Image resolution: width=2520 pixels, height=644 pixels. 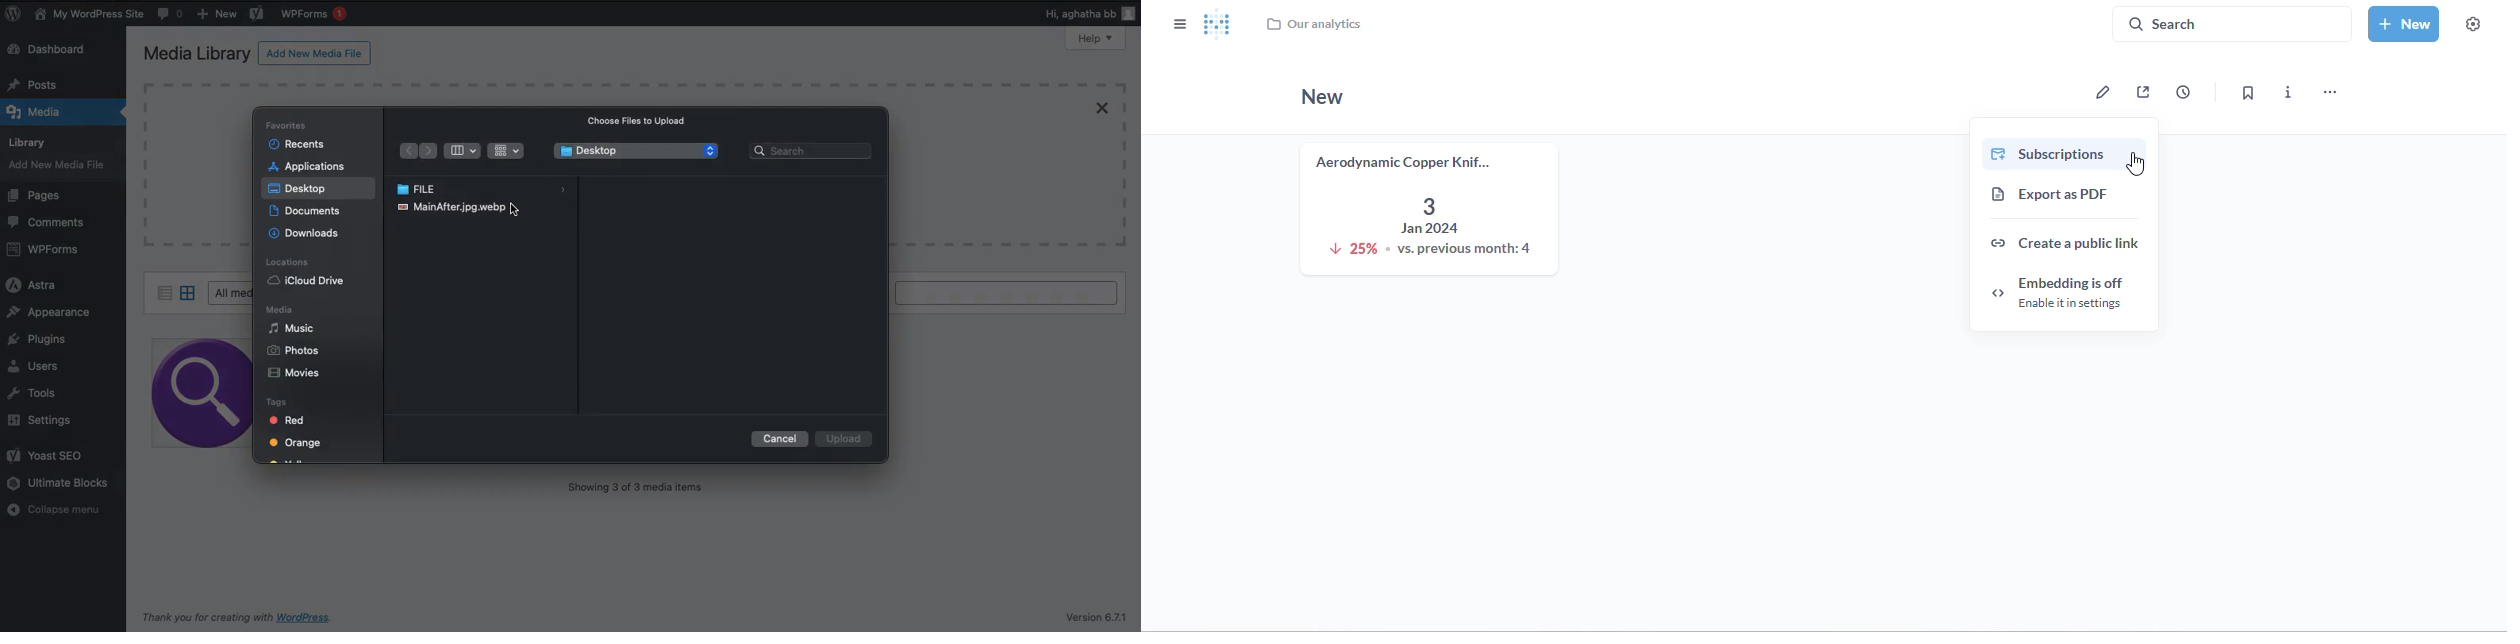 What do you see at coordinates (638, 150) in the screenshot?
I see `Desktop` at bounding box center [638, 150].